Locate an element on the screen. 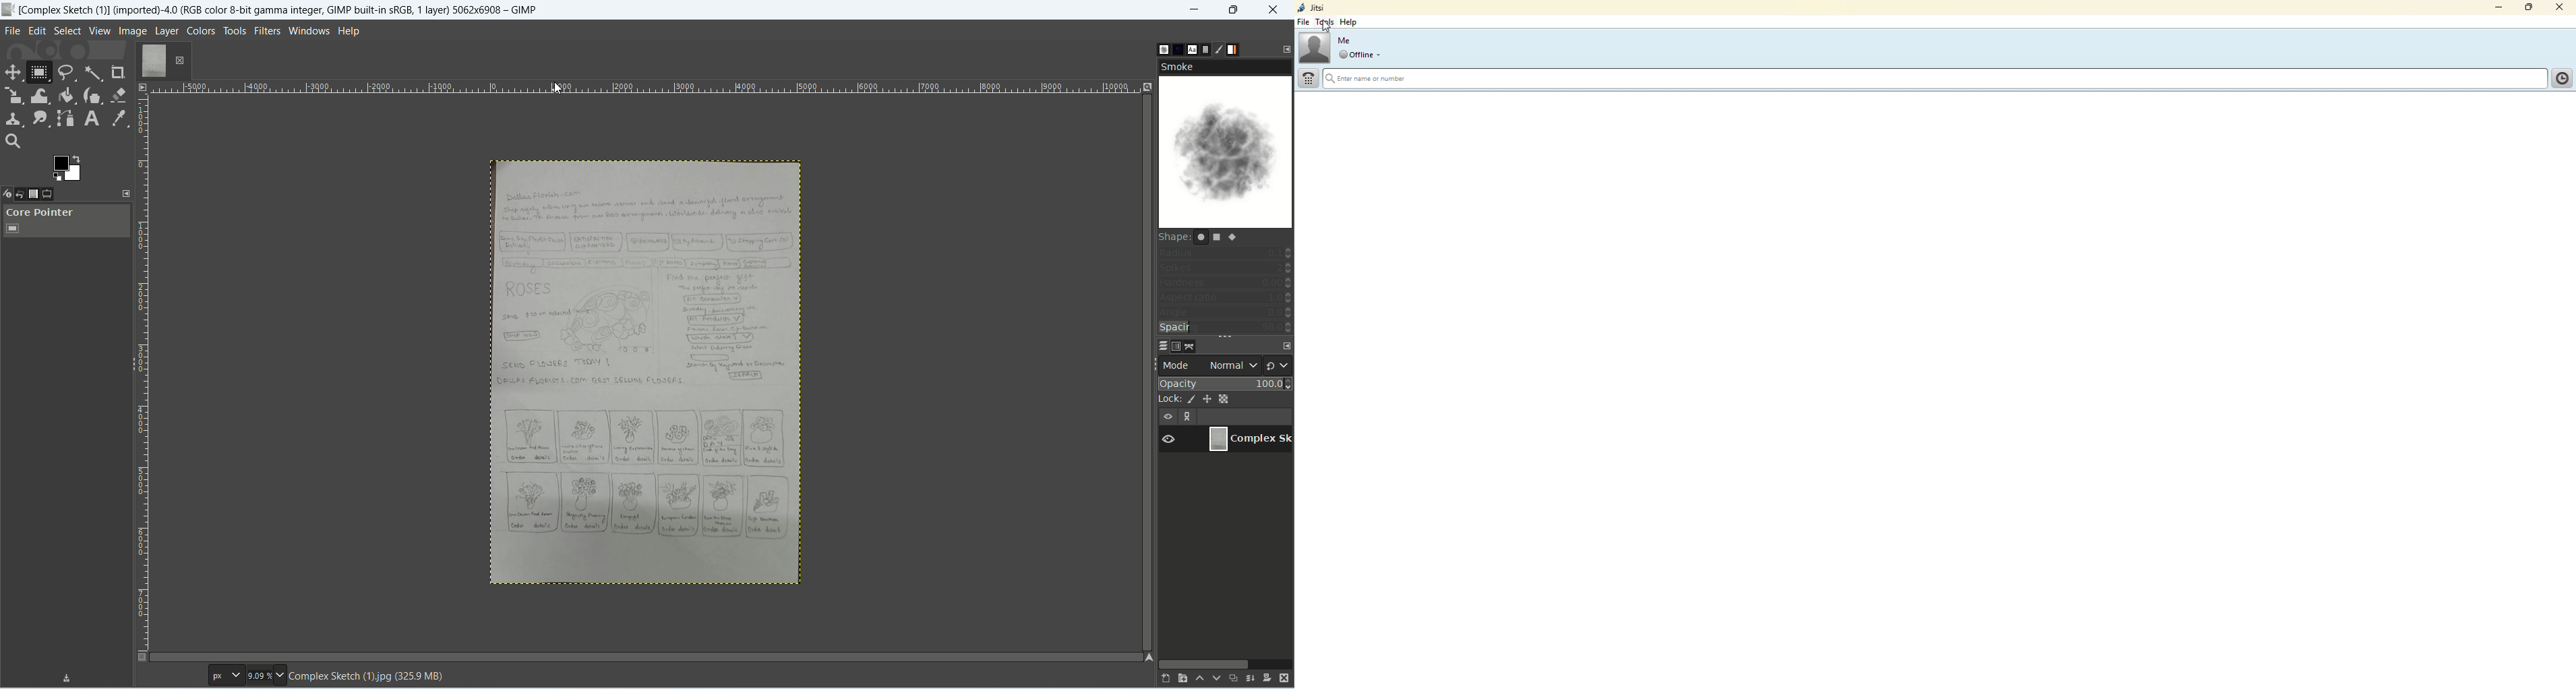  mode is located at coordinates (1179, 365).